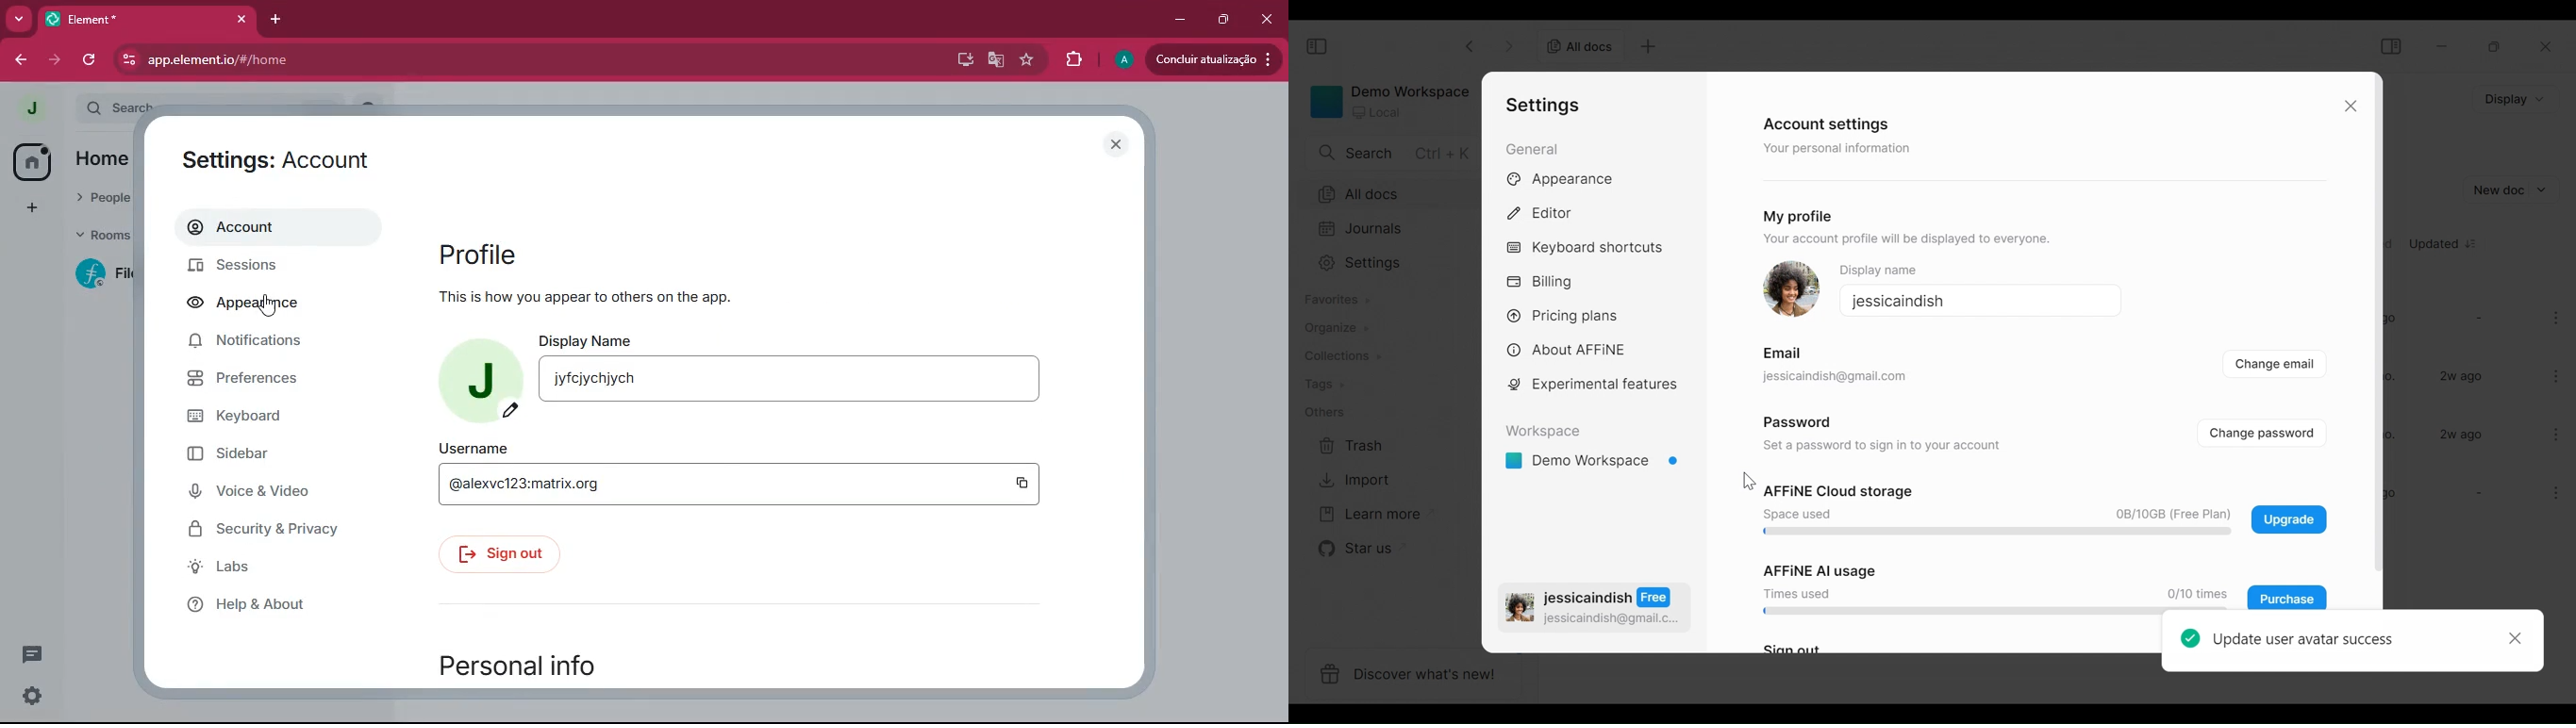  I want to click on Space used, so click(1795, 514).